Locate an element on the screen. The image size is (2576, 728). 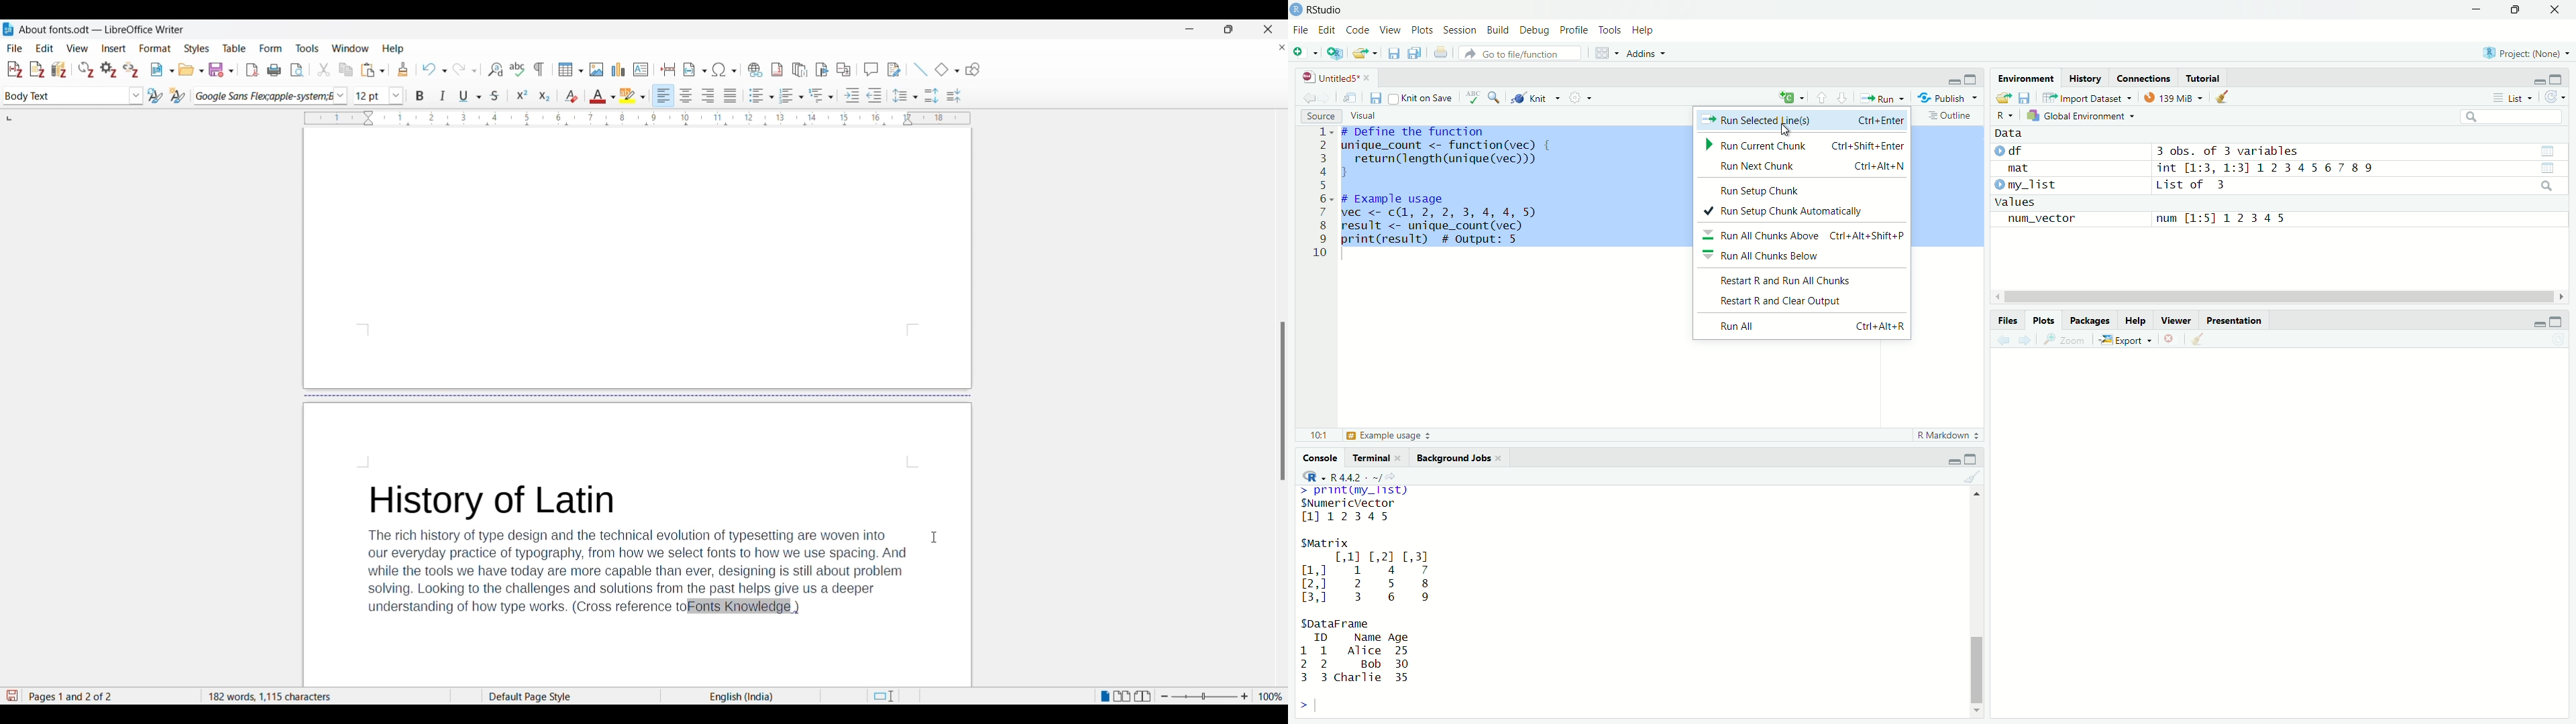
Data df 3 obs. of 3 variablesmat int [1:3, 1:31 1234567 89 my_list List of 3valuesnum_vector num [1:51 12345 is located at coordinates (2188, 181).